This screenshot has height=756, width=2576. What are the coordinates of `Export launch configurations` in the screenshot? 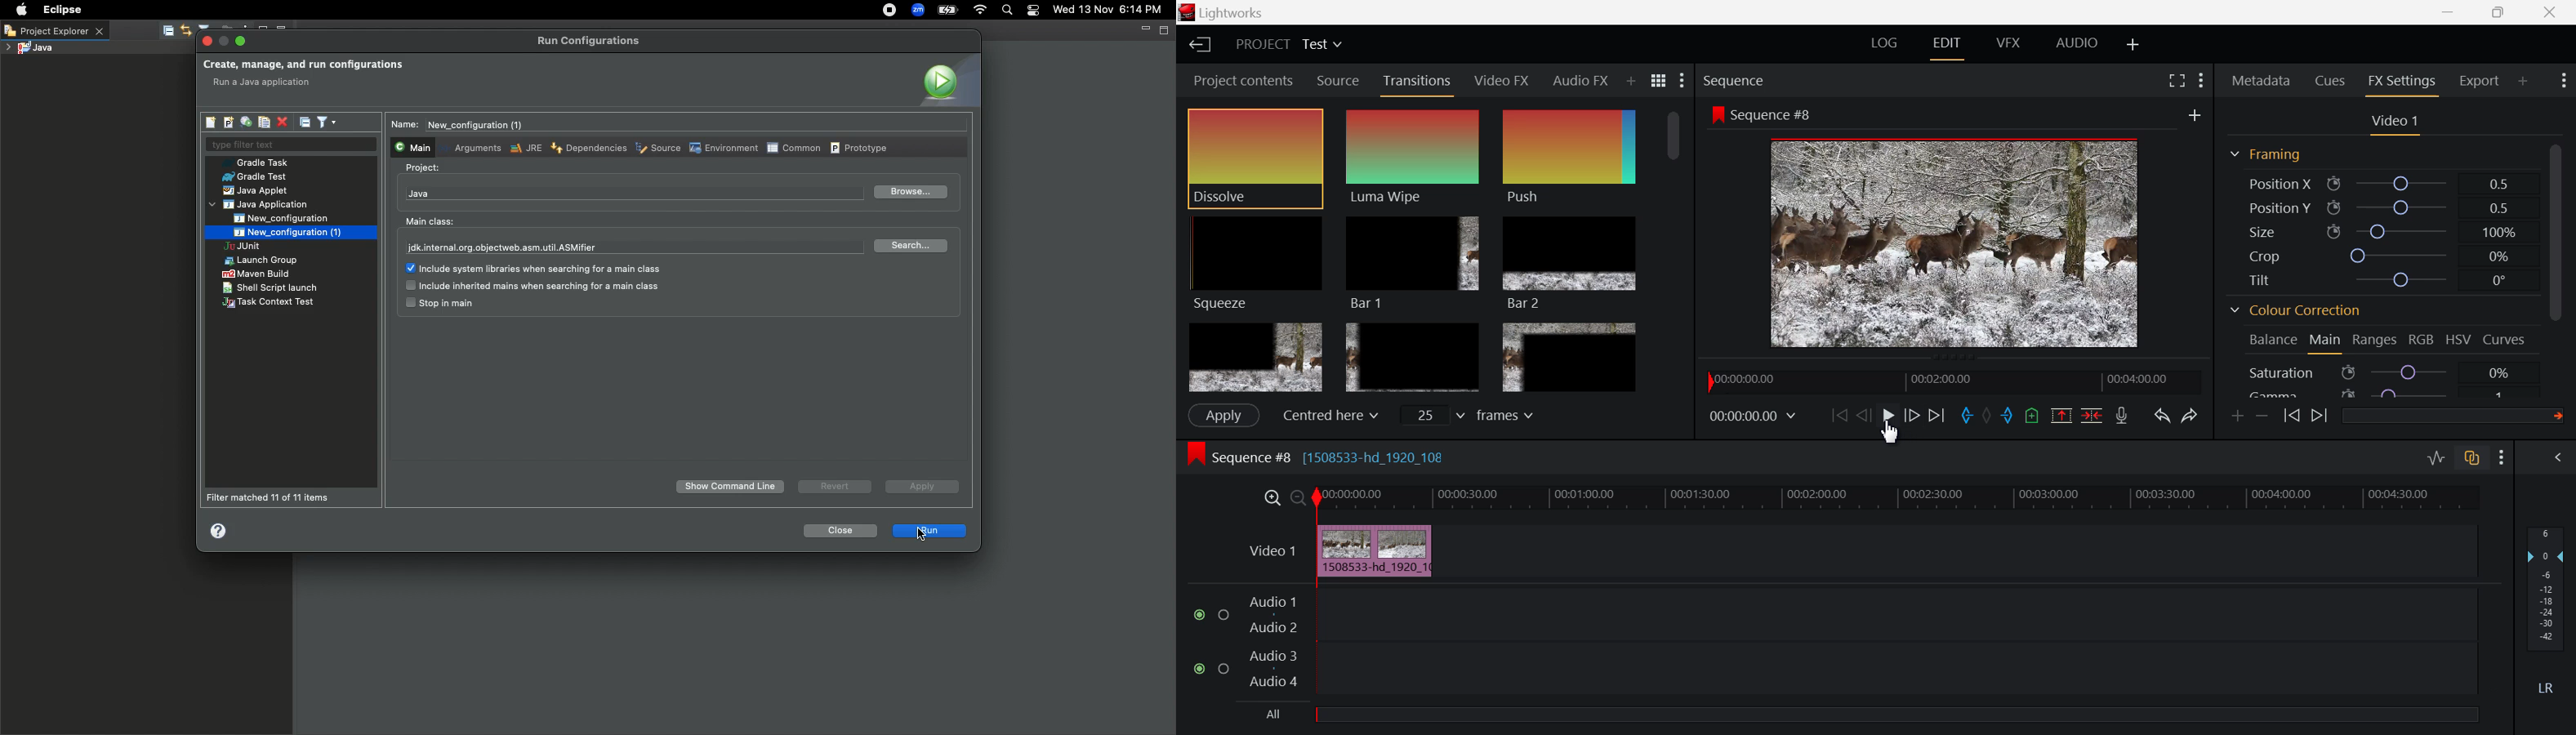 It's located at (245, 122).